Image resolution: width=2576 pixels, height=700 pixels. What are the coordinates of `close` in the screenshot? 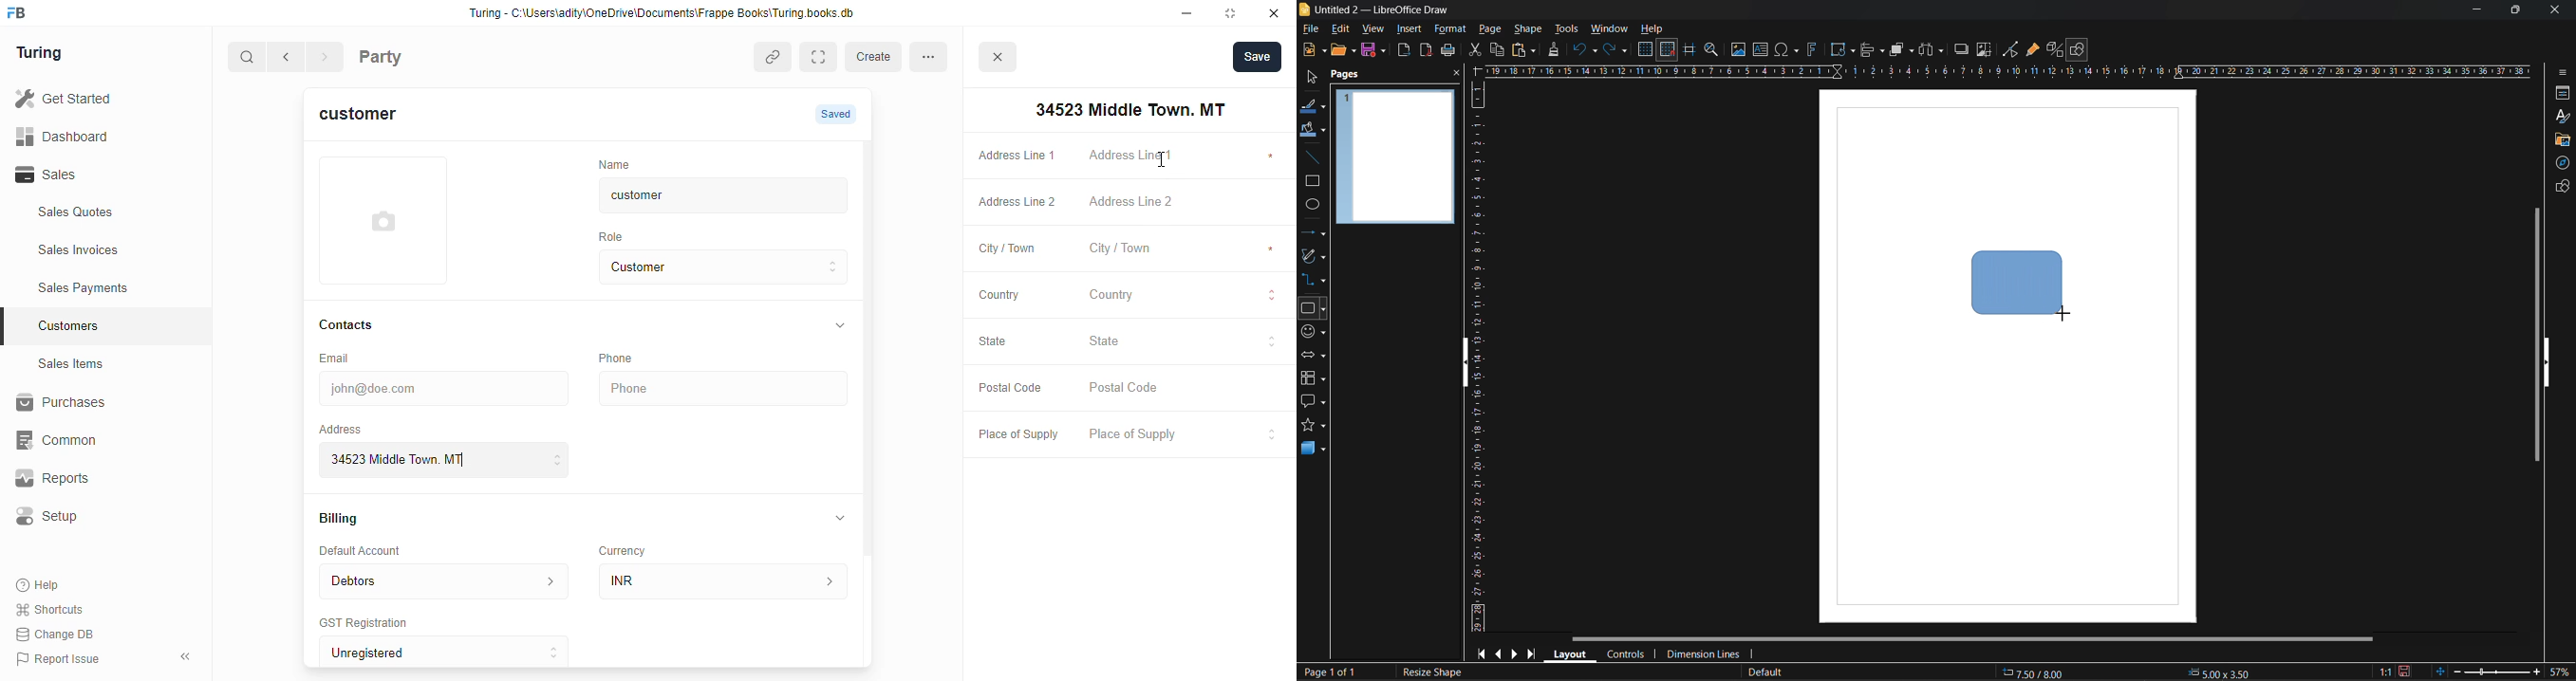 It's located at (1277, 13).